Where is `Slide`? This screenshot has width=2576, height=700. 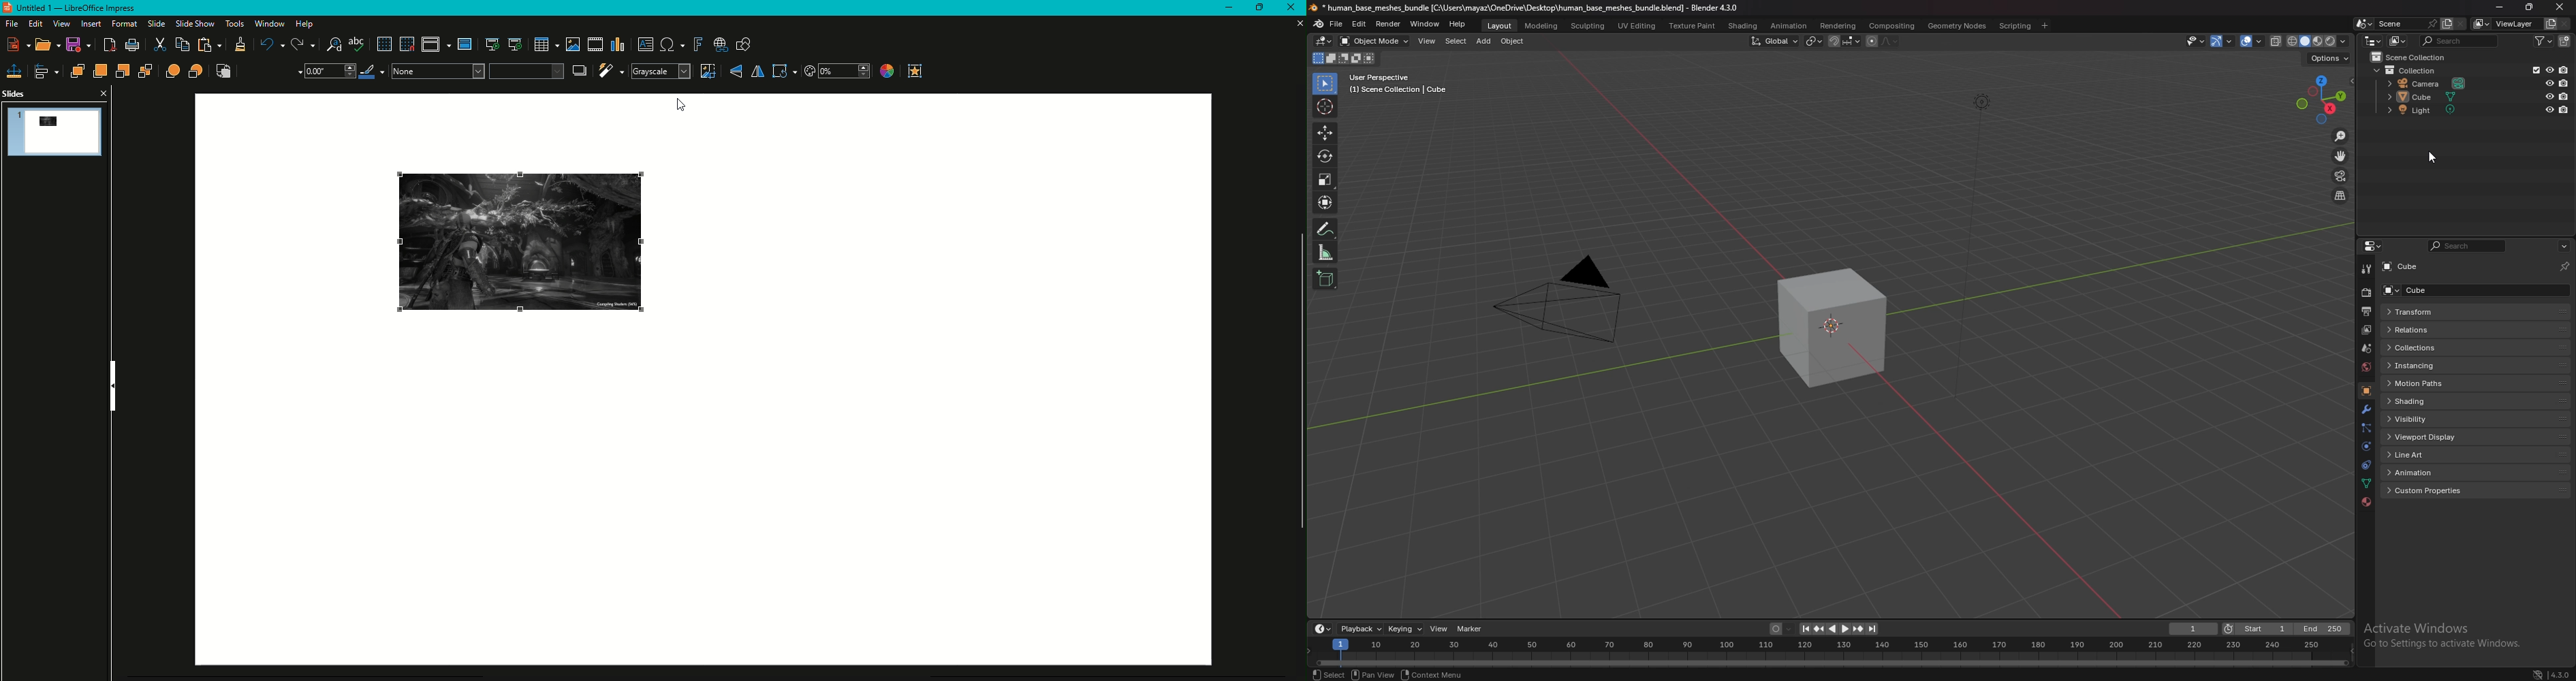
Slide is located at coordinates (153, 24).